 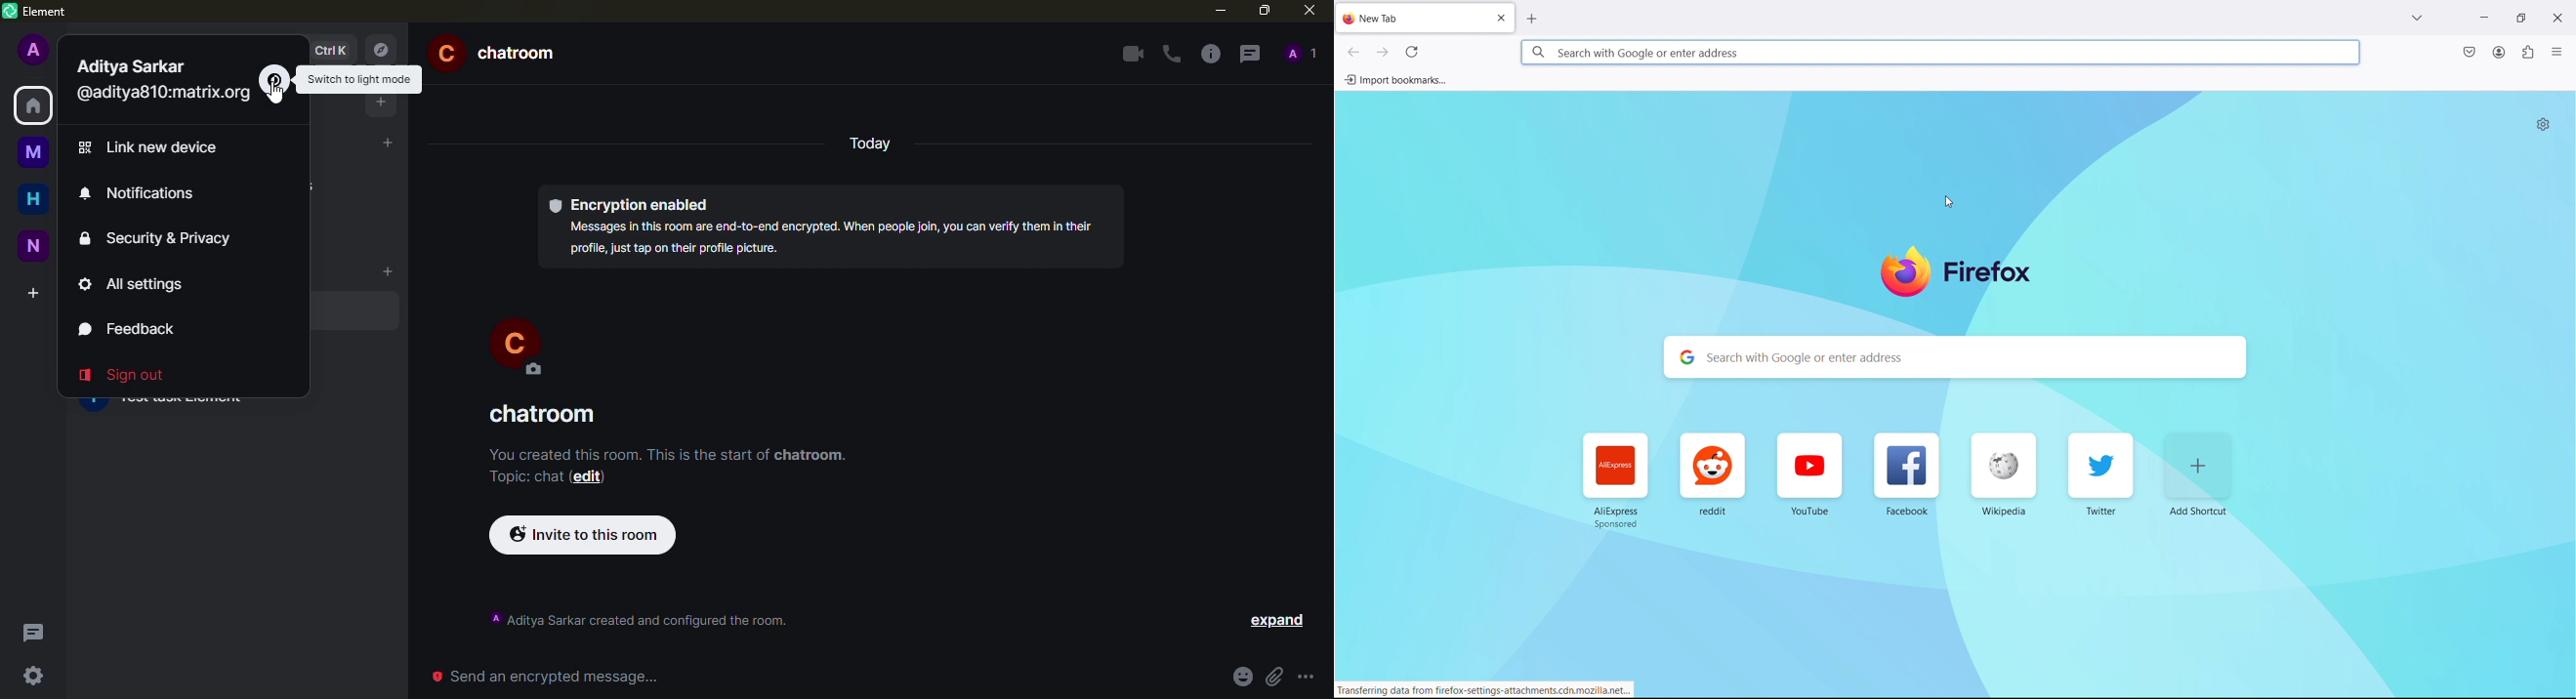 What do you see at coordinates (2542, 124) in the screenshot?
I see `personalize new tab` at bounding box center [2542, 124].